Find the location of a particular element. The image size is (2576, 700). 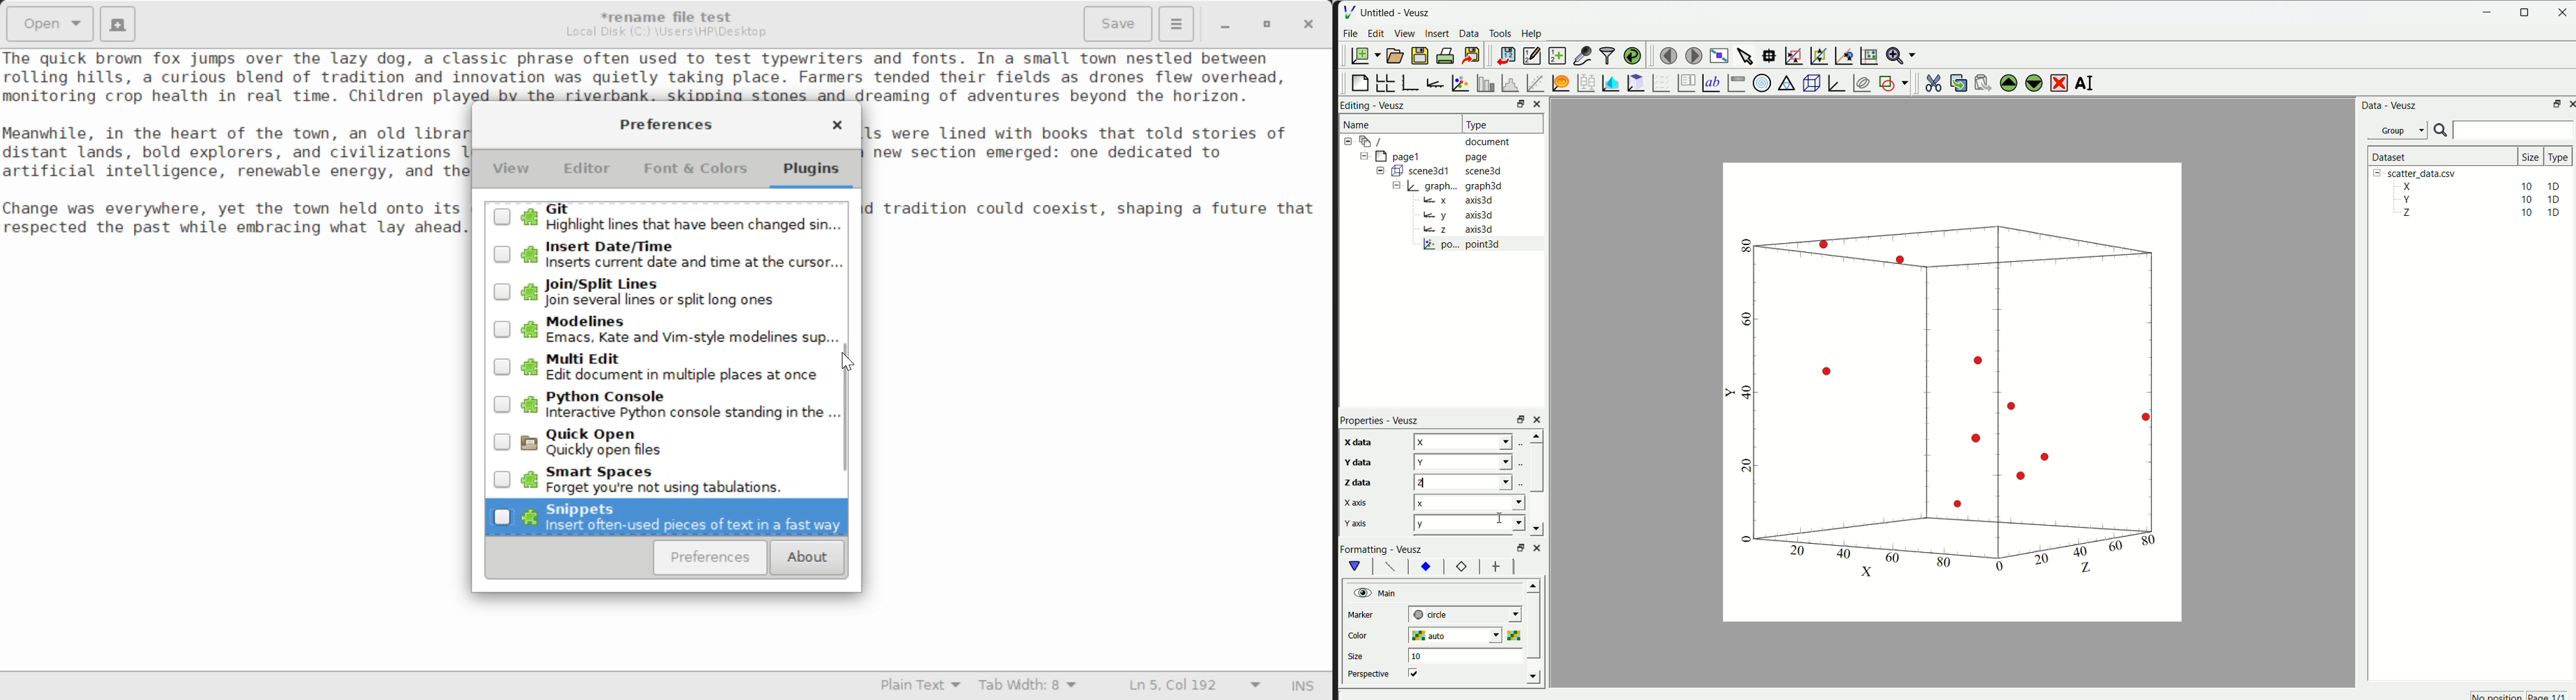

File Location is located at coordinates (666, 32).